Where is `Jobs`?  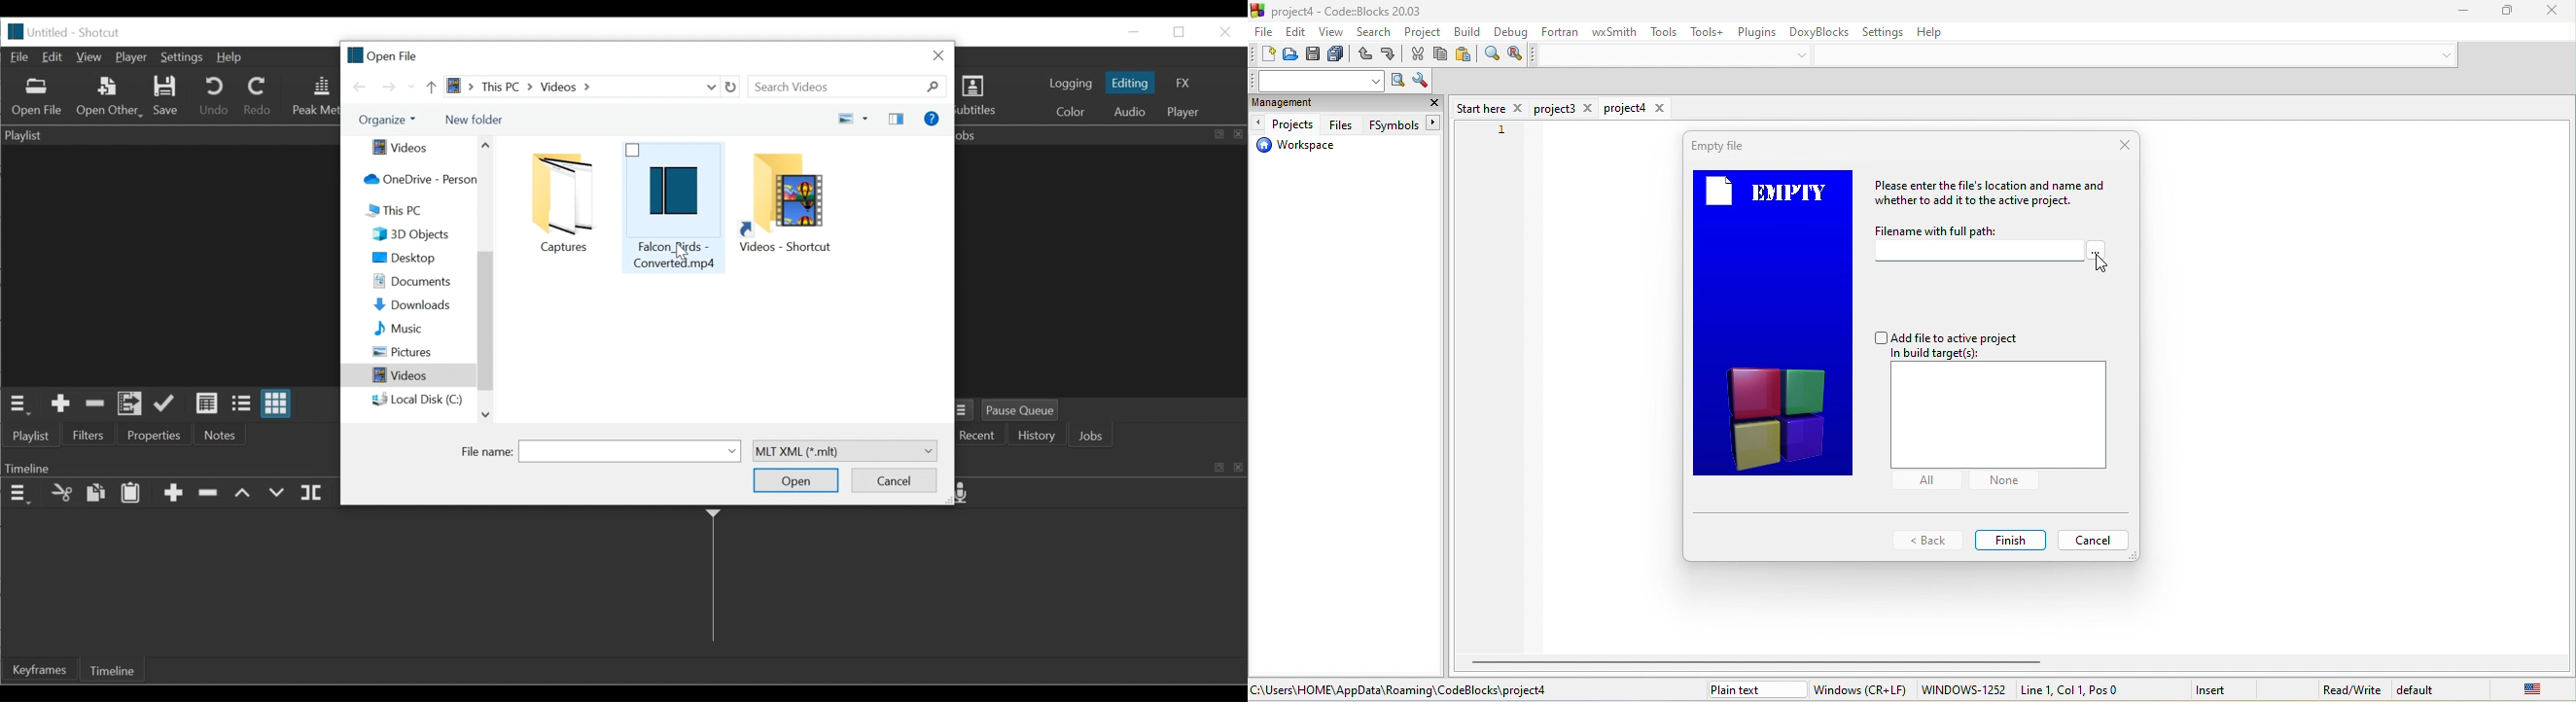
Jobs is located at coordinates (1095, 437).